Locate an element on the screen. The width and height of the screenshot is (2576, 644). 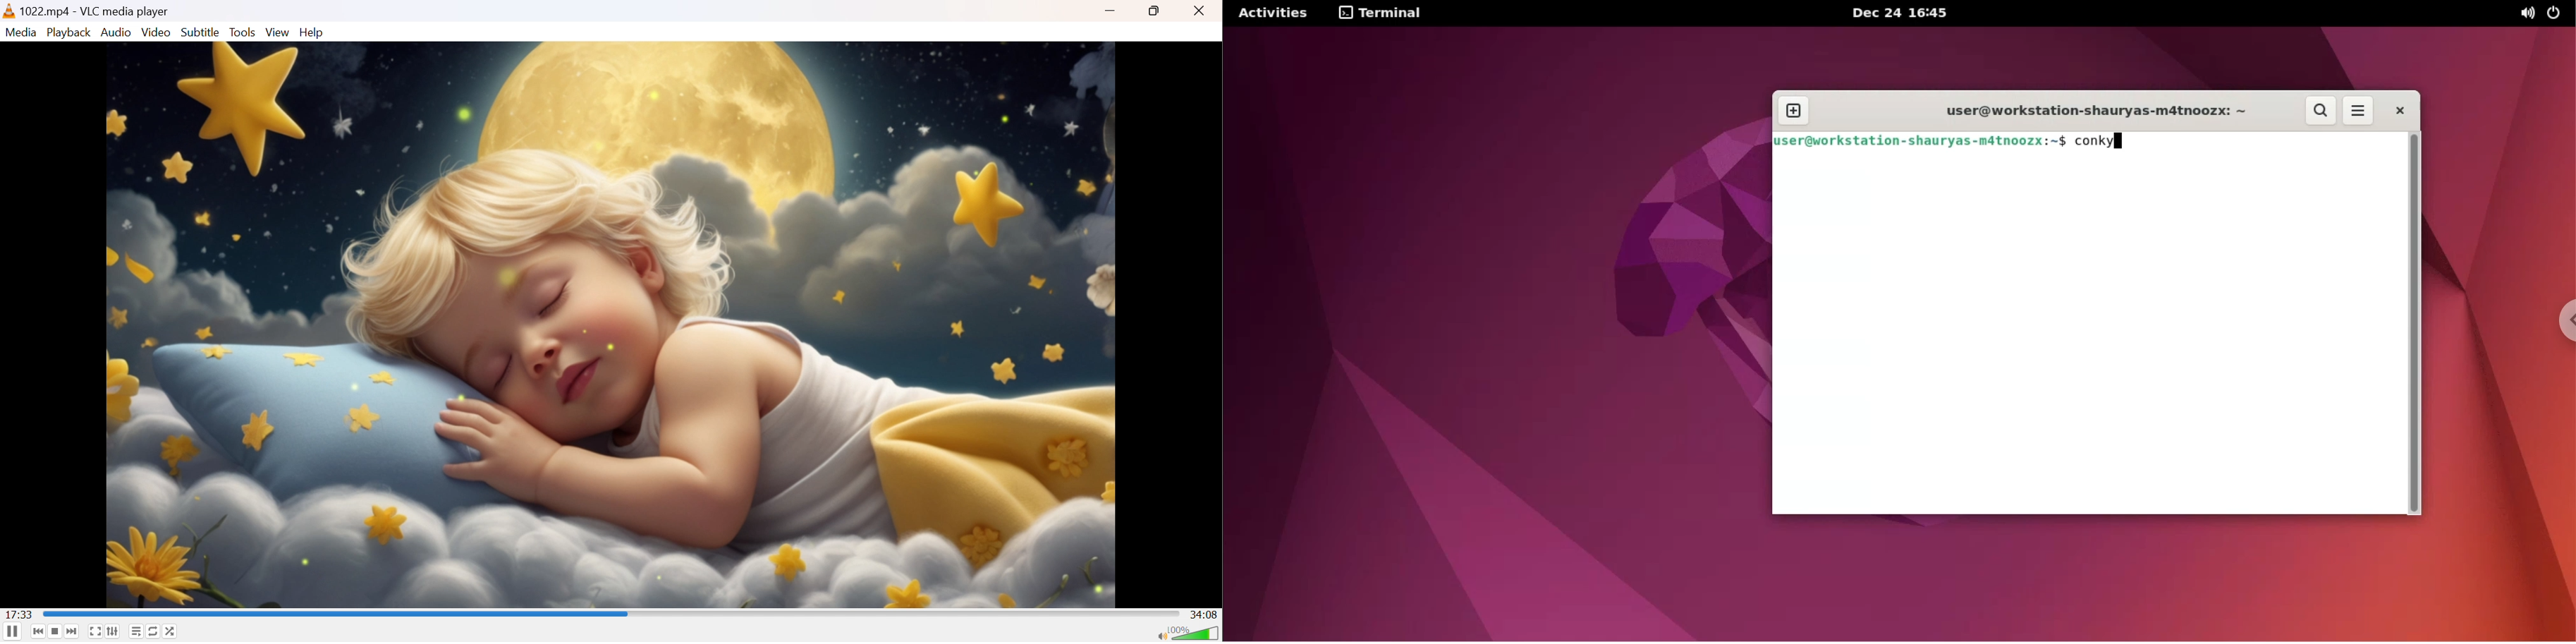
34:08 is located at coordinates (1204, 613).